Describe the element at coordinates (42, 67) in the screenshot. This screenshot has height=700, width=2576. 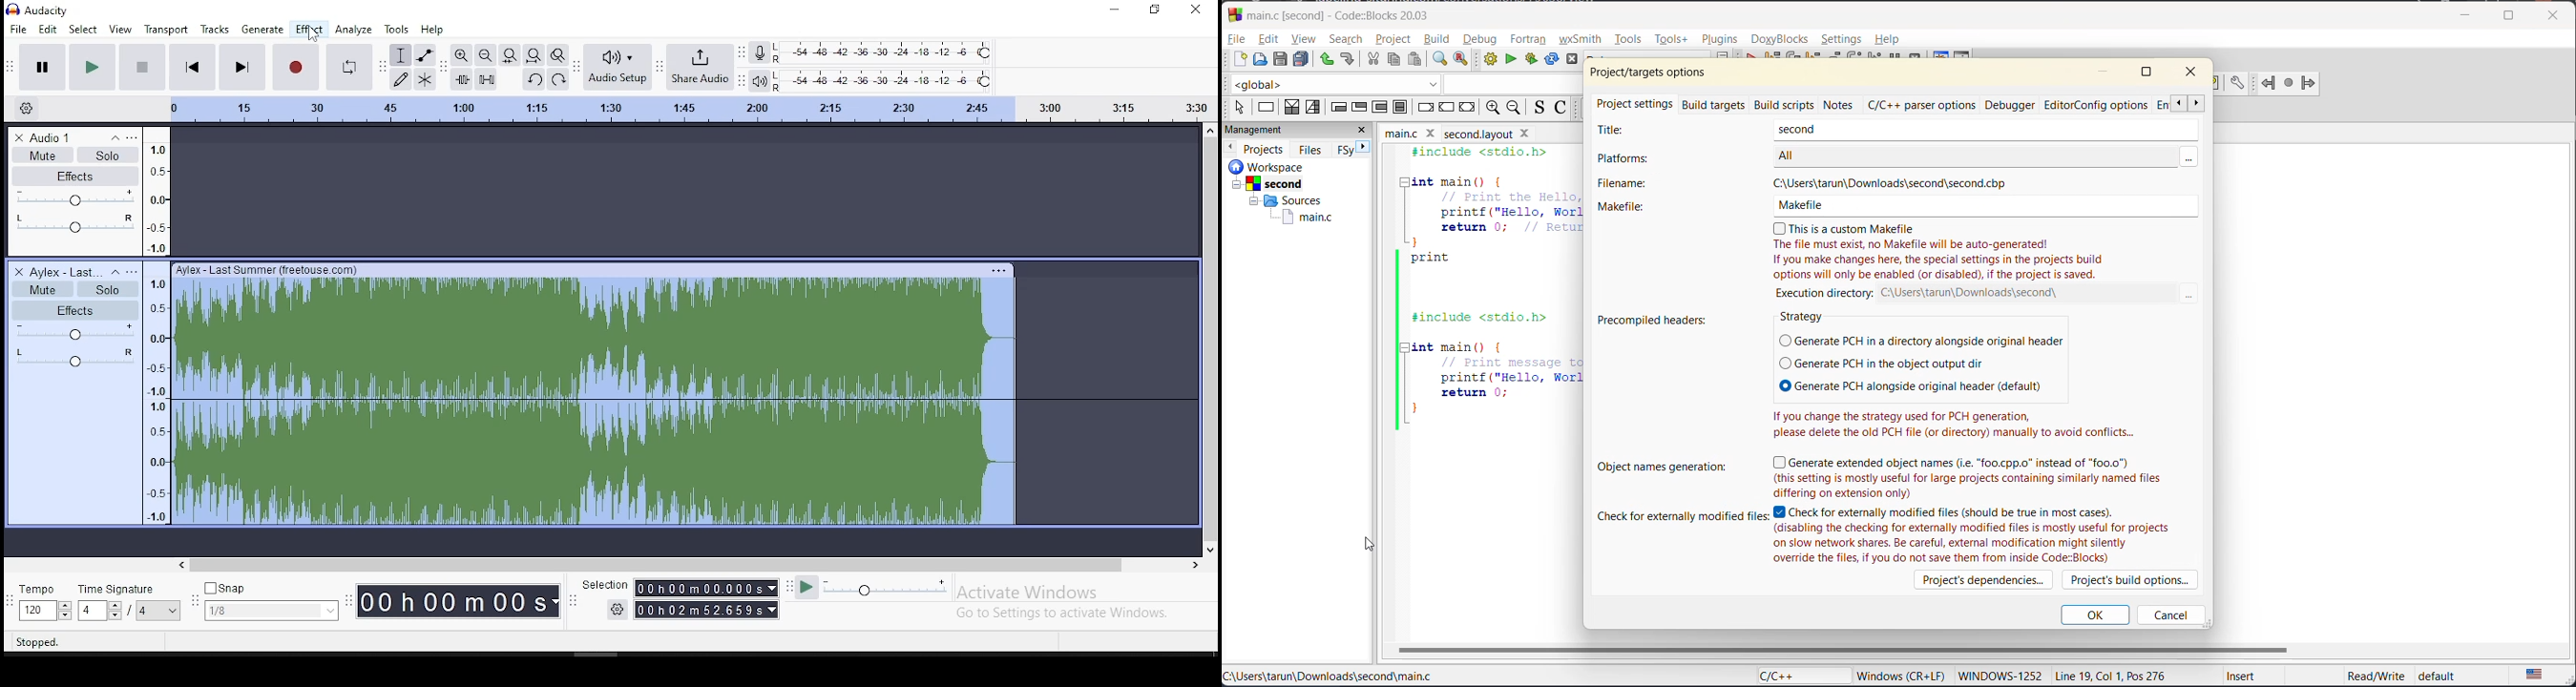
I see `pause` at that location.